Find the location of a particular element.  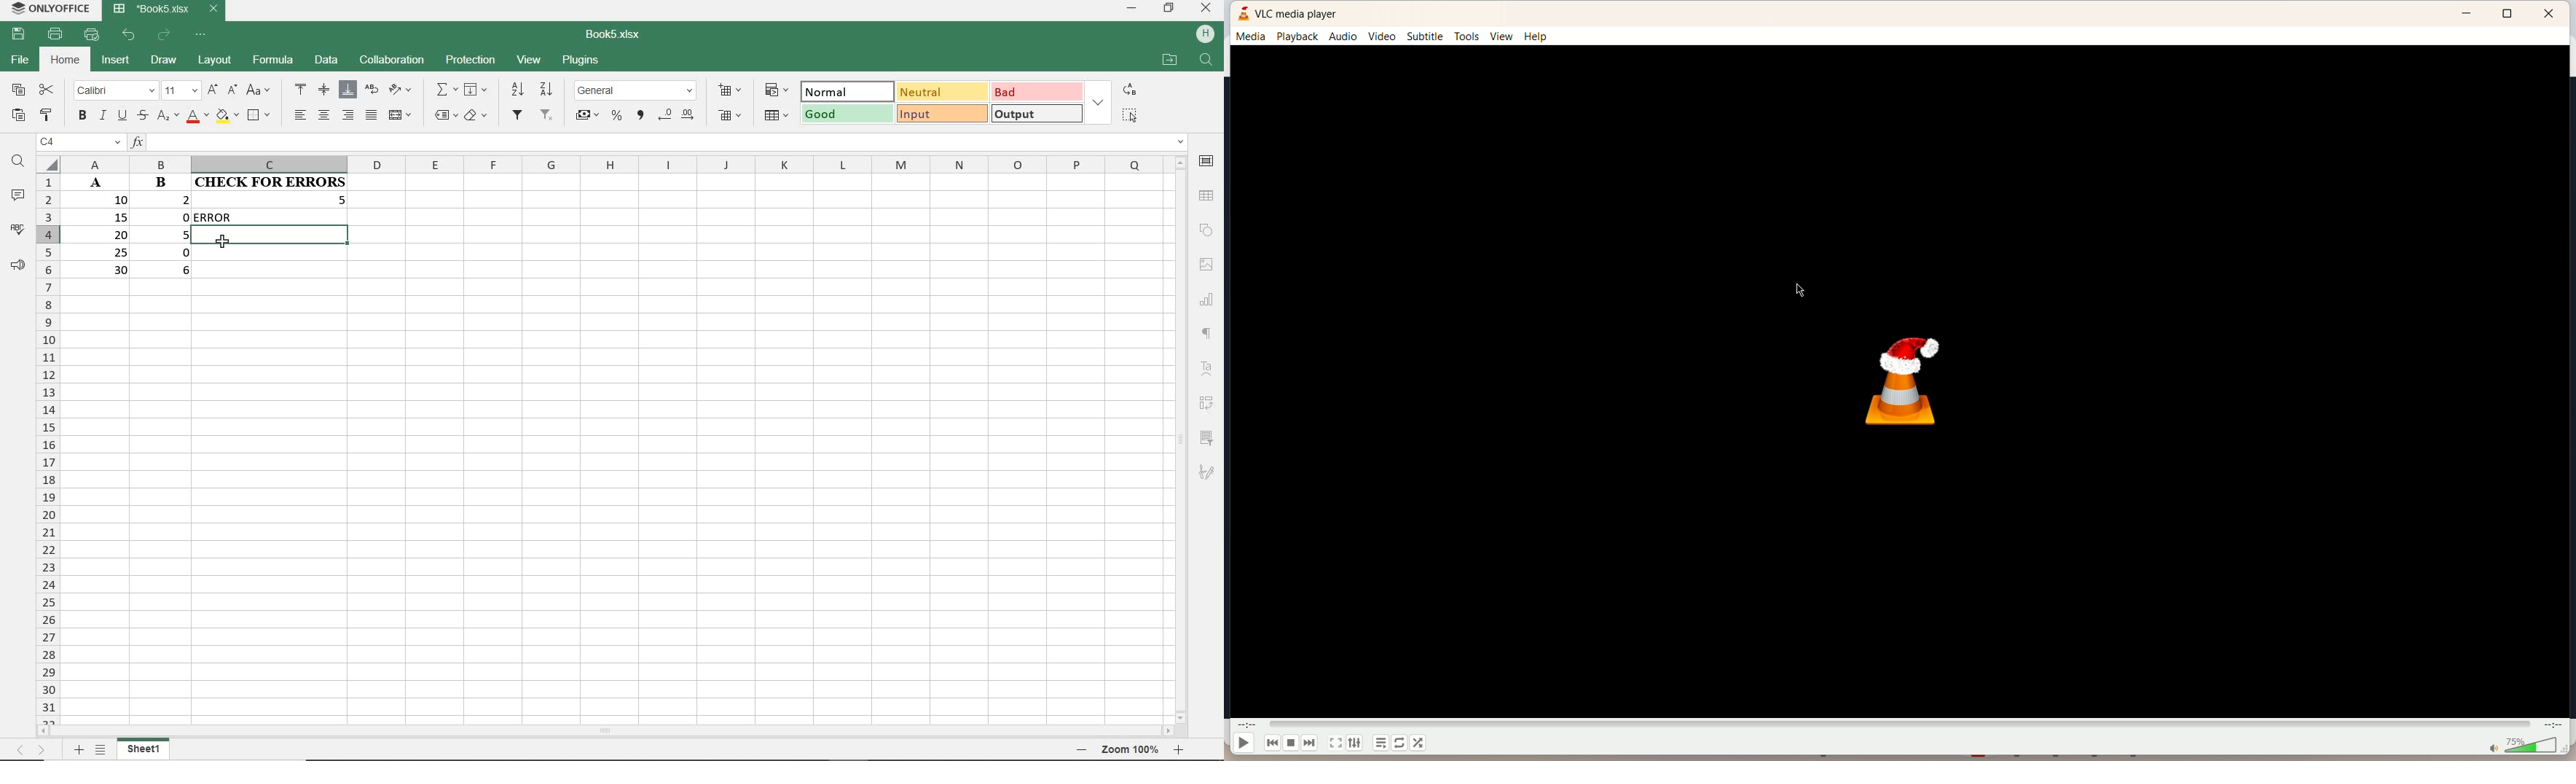

STRIKETHROUGH is located at coordinates (141, 117).